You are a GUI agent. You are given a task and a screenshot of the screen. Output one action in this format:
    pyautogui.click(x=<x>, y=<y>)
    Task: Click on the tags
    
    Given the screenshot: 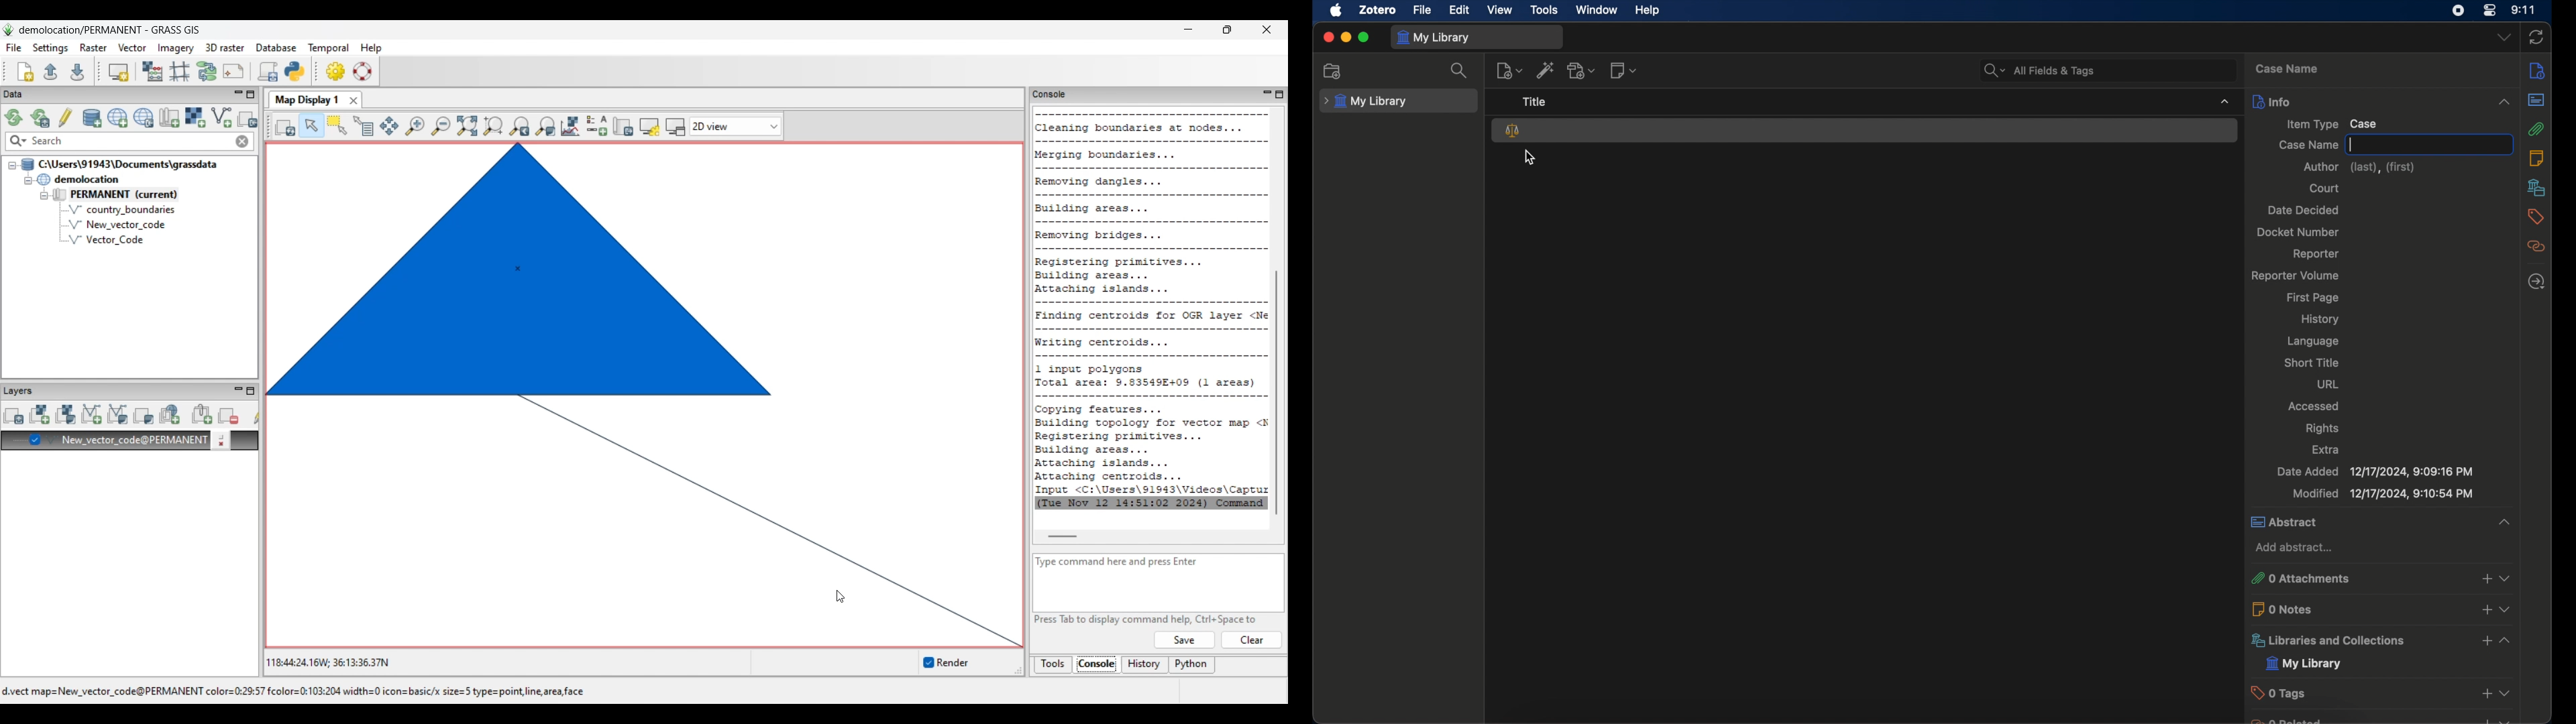 What is the action you would take?
    pyautogui.click(x=2382, y=692)
    